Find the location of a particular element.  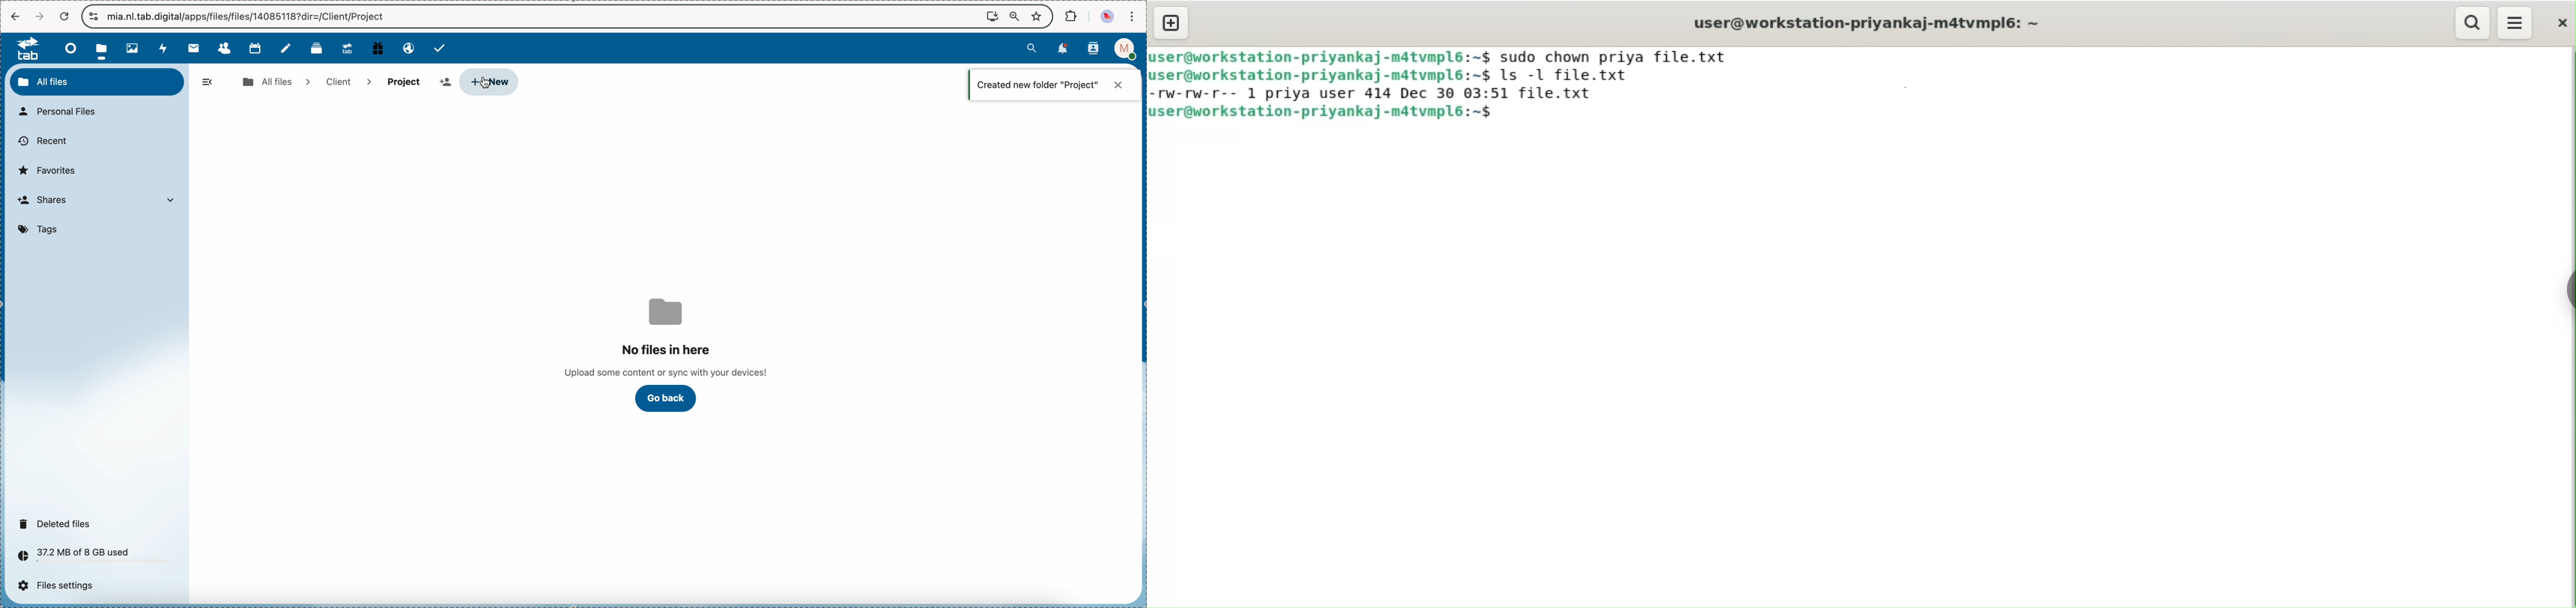

email is located at coordinates (407, 47).